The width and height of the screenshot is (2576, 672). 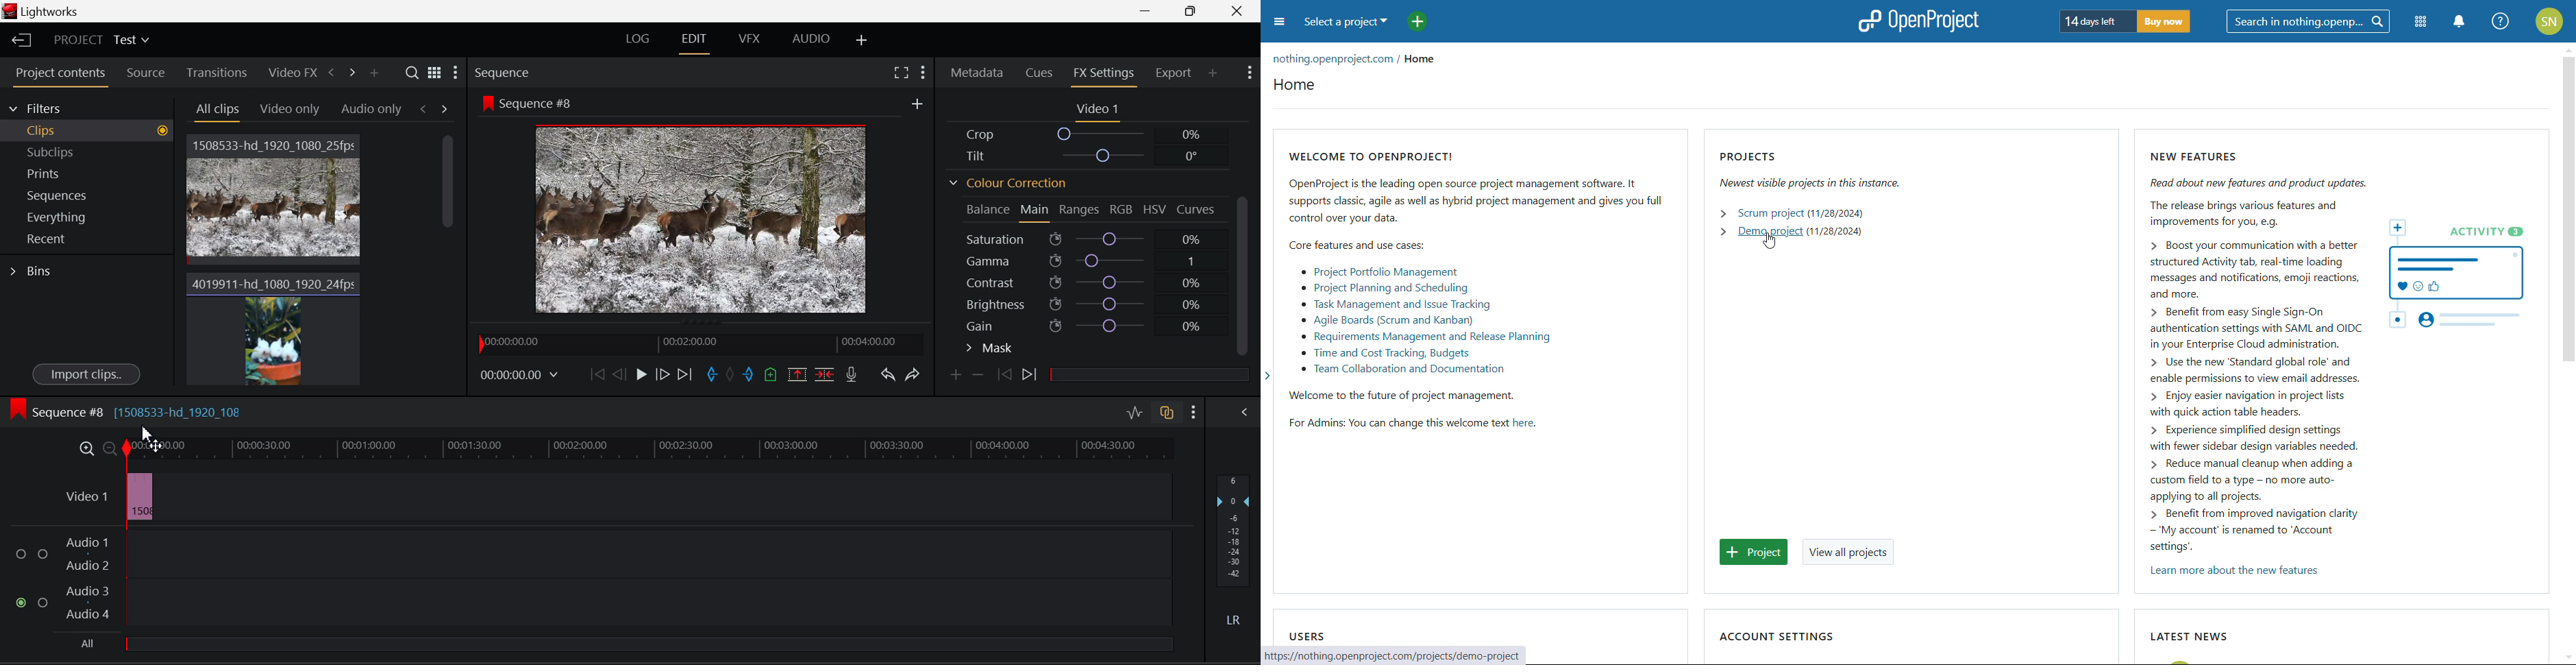 What do you see at coordinates (1380, 272) in the screenshot?
I see `project portfolio management` at bounding box center [1380, 272].